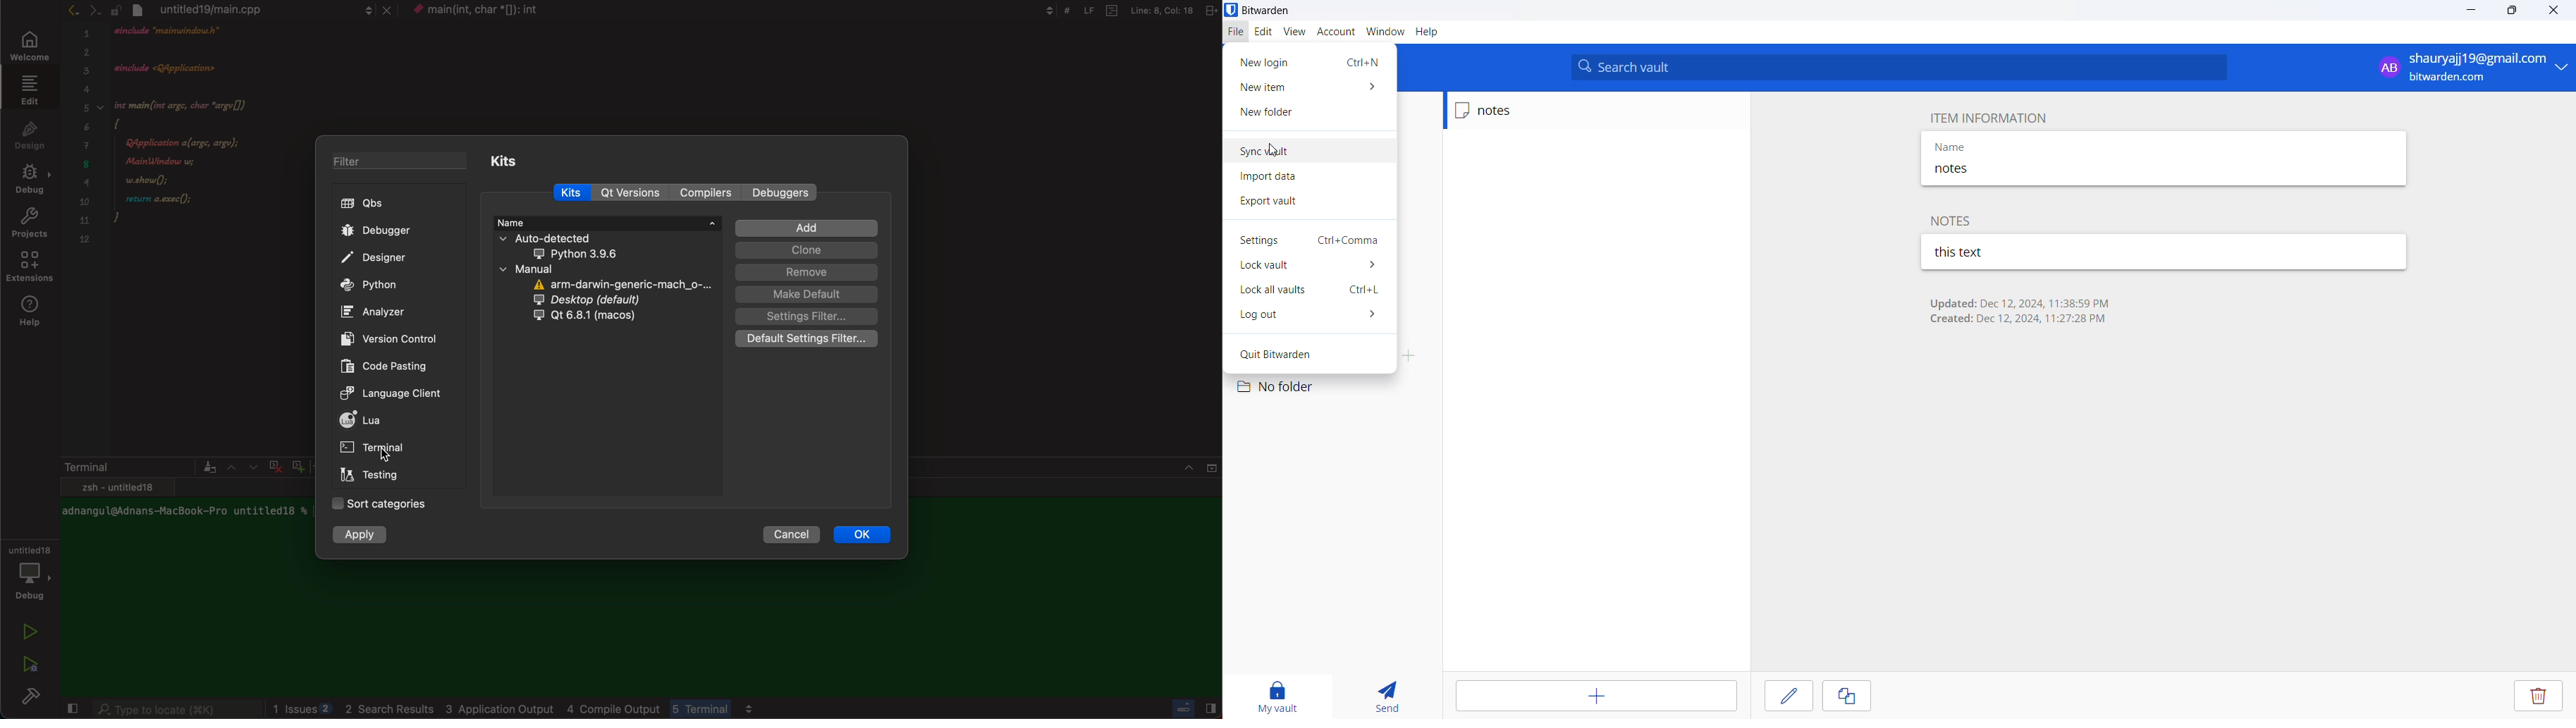  Describe the element at coordinates (1296, 203) in the screenshot. I see `export vault` at that location.